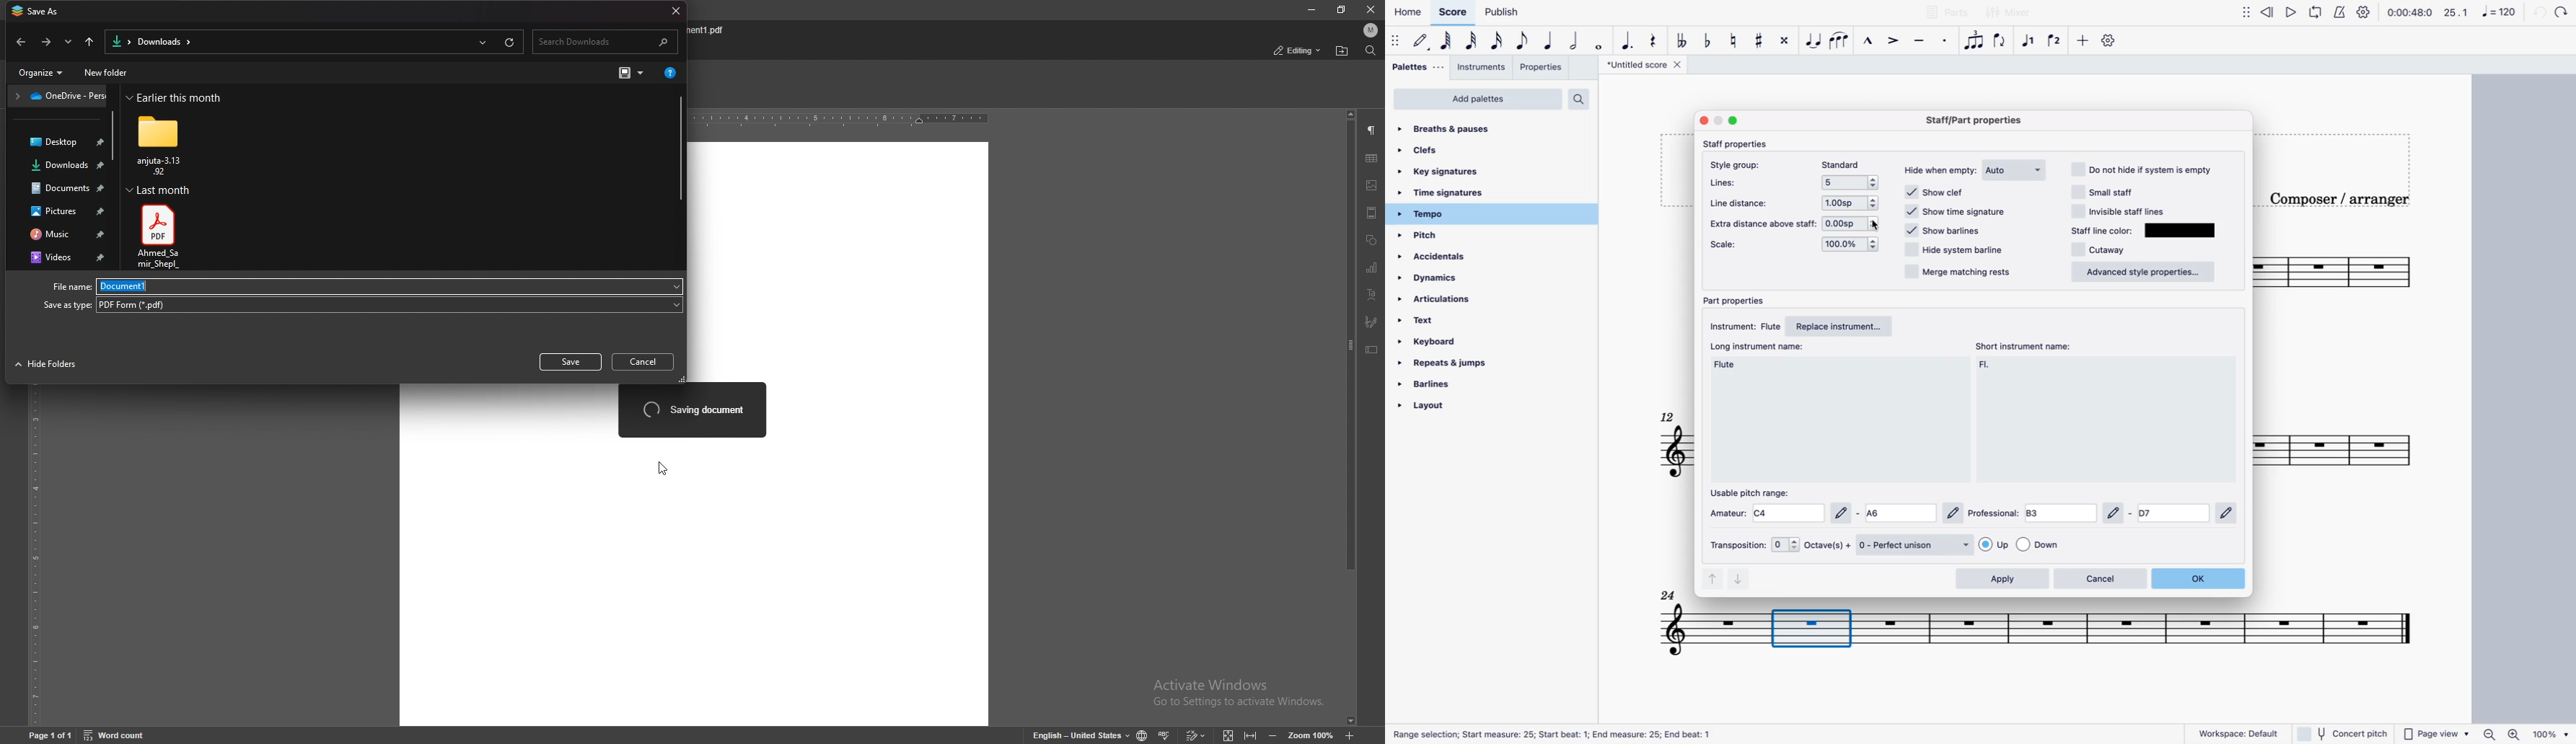 This screenshot has height=756, width=2576. Describe the element at coordinates (1454, 129) in the screenshot. I see `breaths & pauses` at that location.